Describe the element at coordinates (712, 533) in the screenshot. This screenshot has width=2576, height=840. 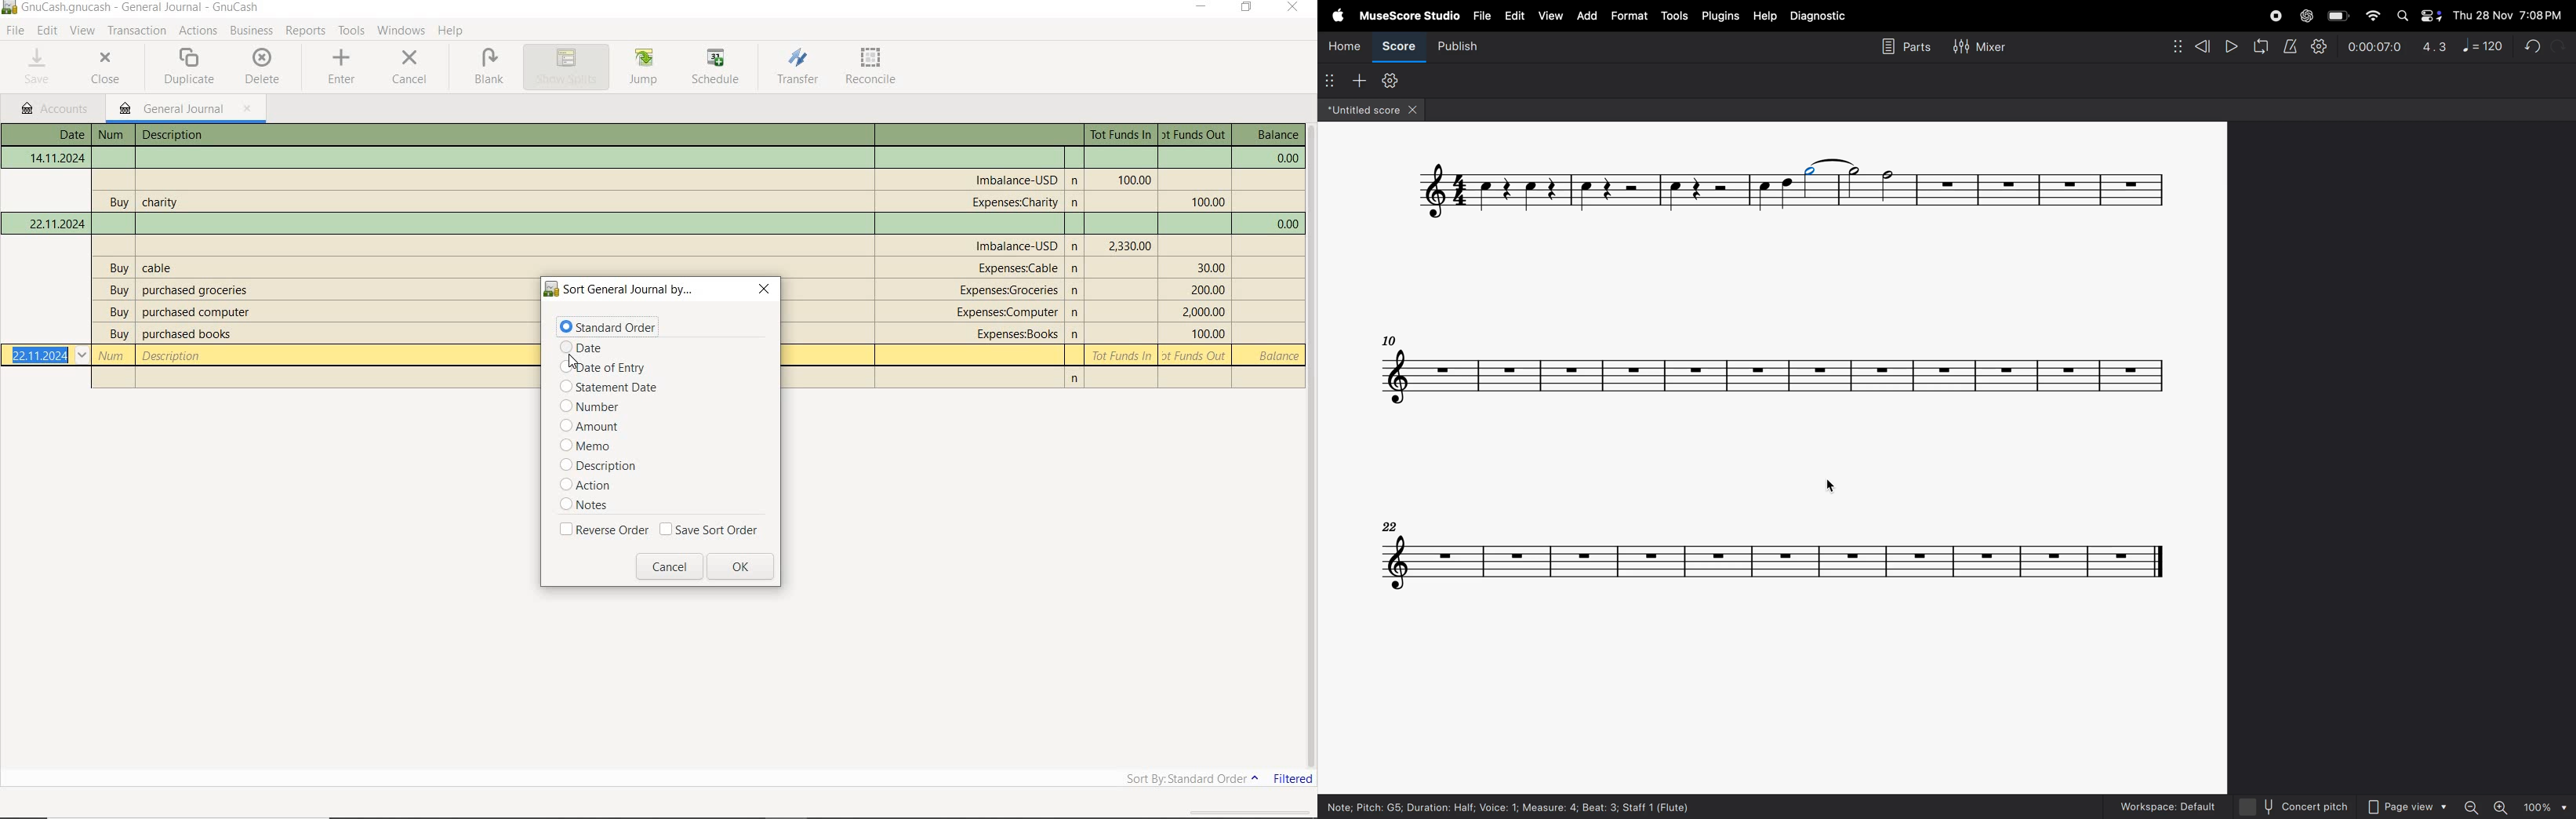
I see `save sort order` at that location.